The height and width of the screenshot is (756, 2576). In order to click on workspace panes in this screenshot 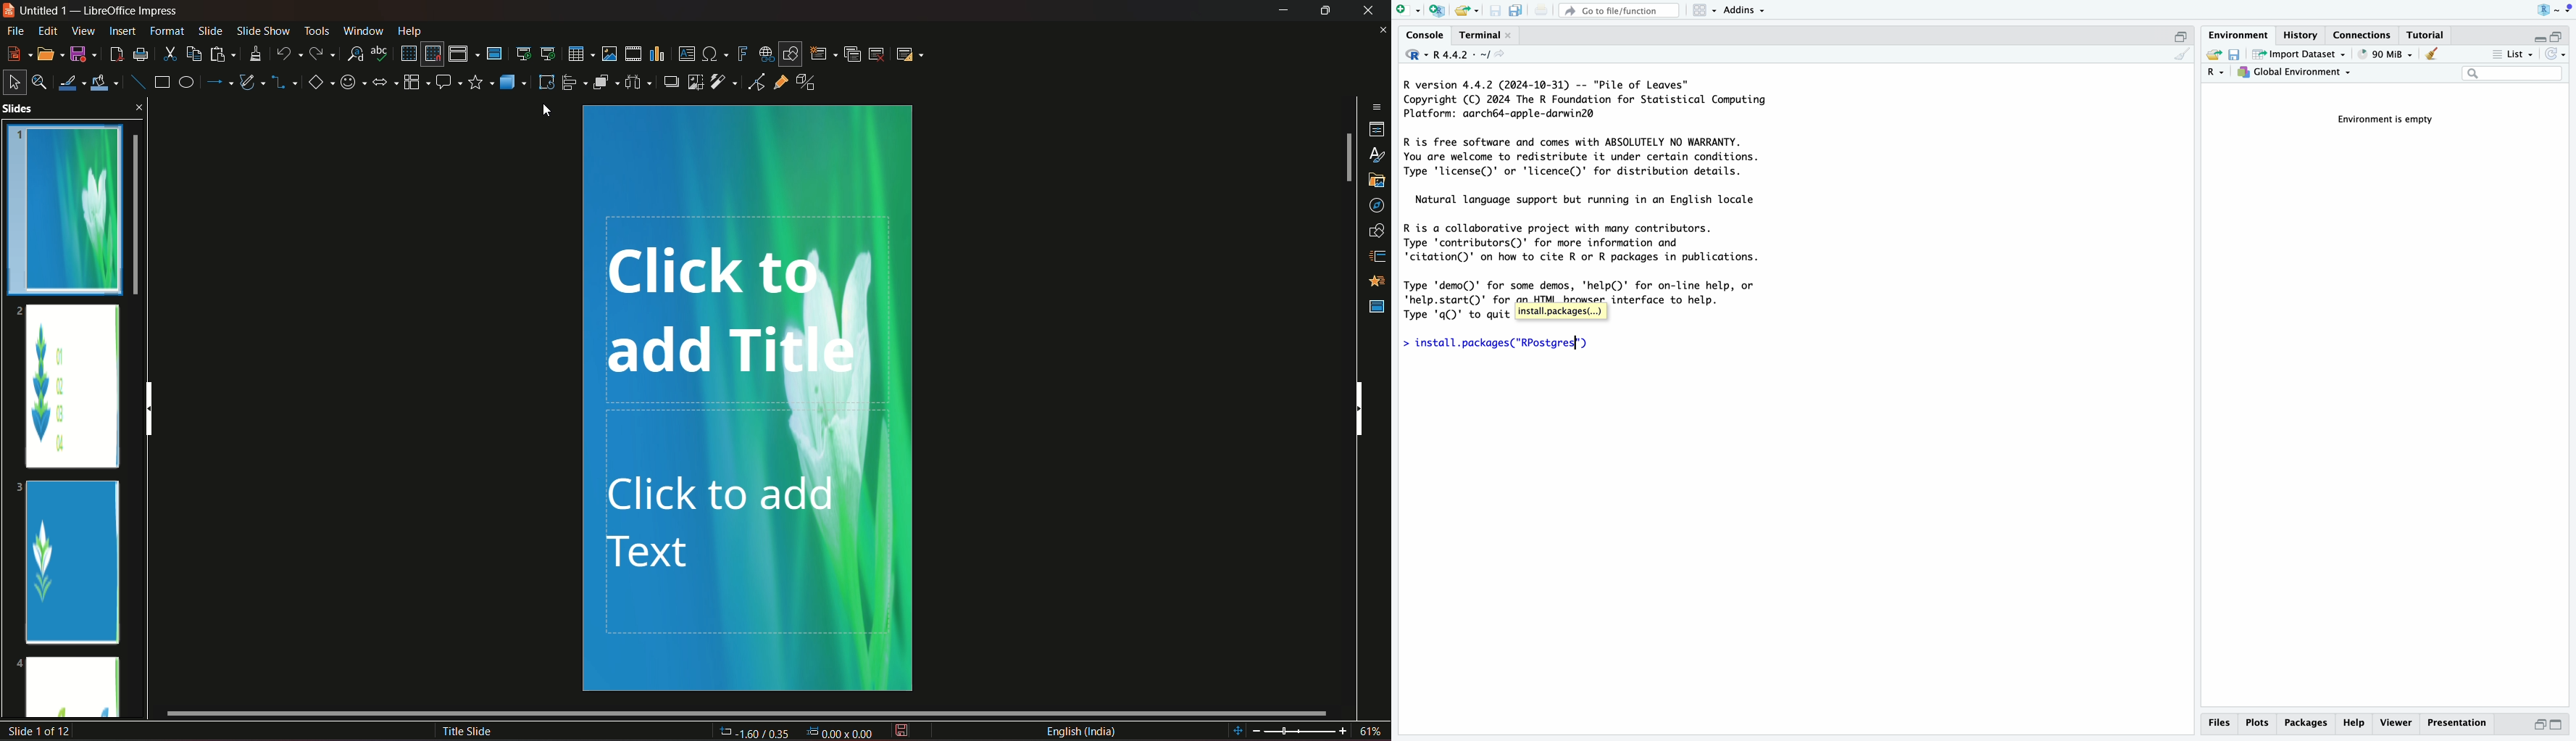, I will do `click(1705, 10)`.